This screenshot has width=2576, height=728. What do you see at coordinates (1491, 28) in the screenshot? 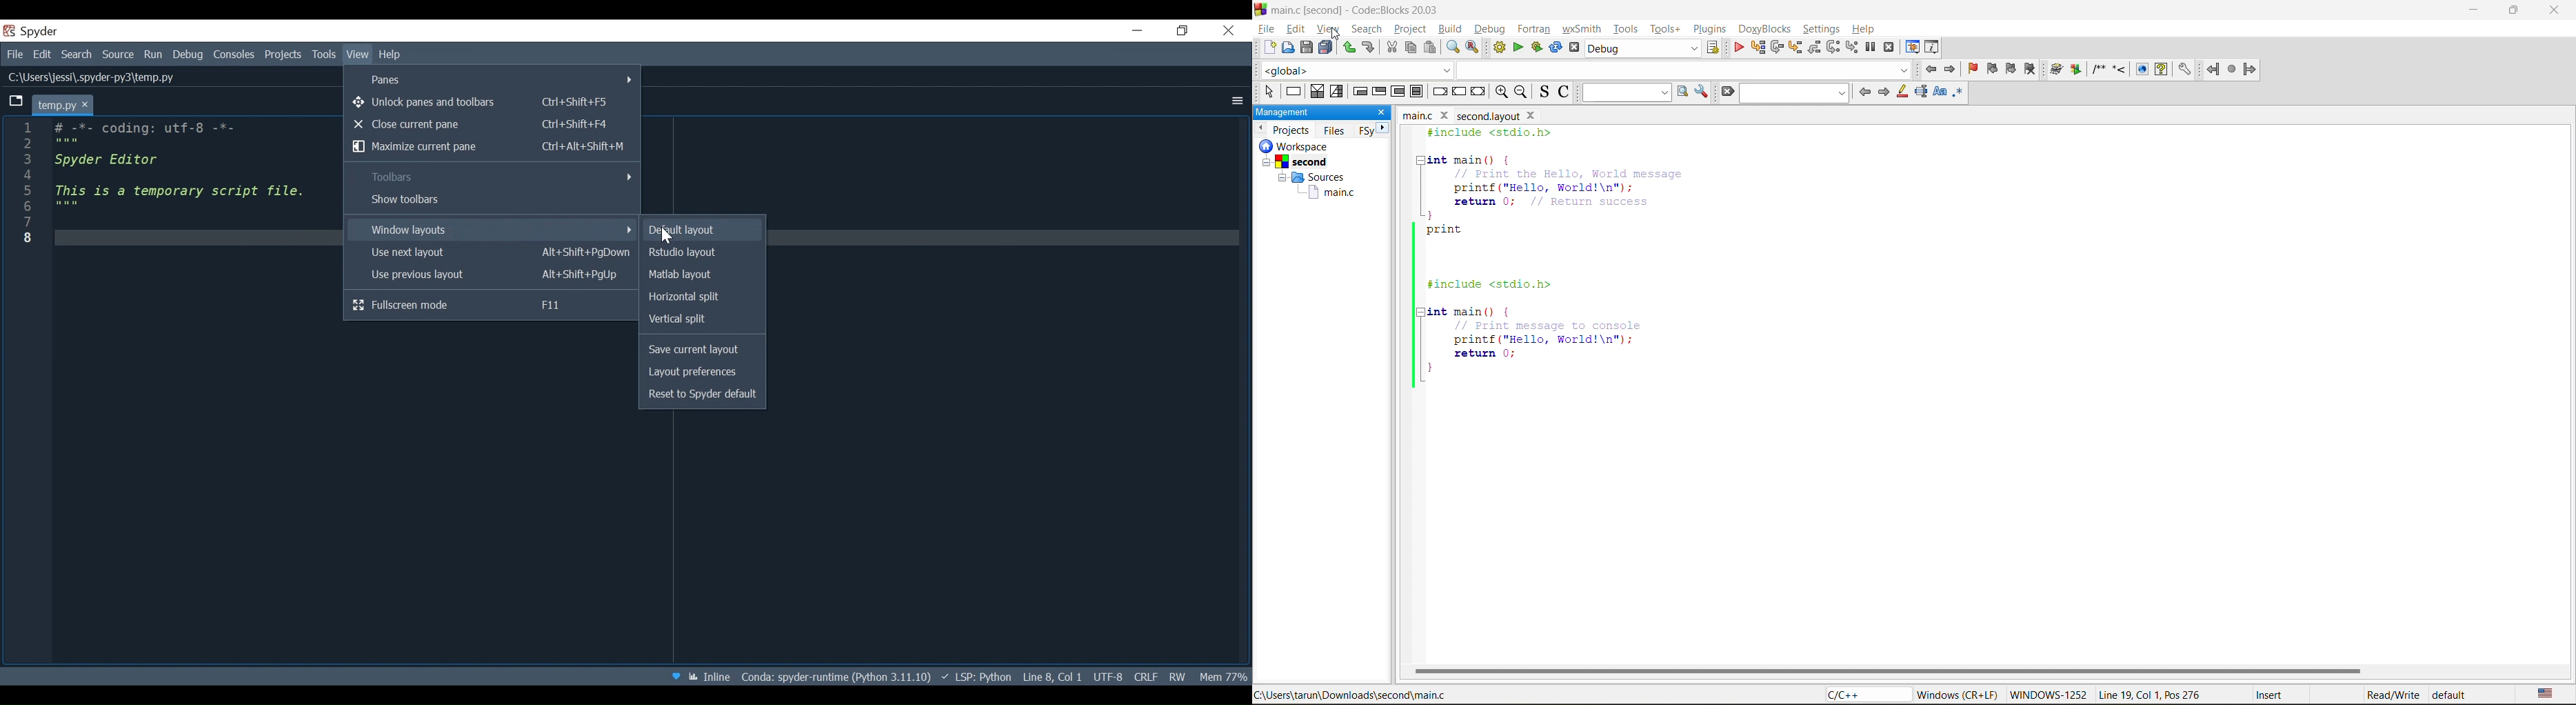
I see `debug` at bounding box center [1491, 28].